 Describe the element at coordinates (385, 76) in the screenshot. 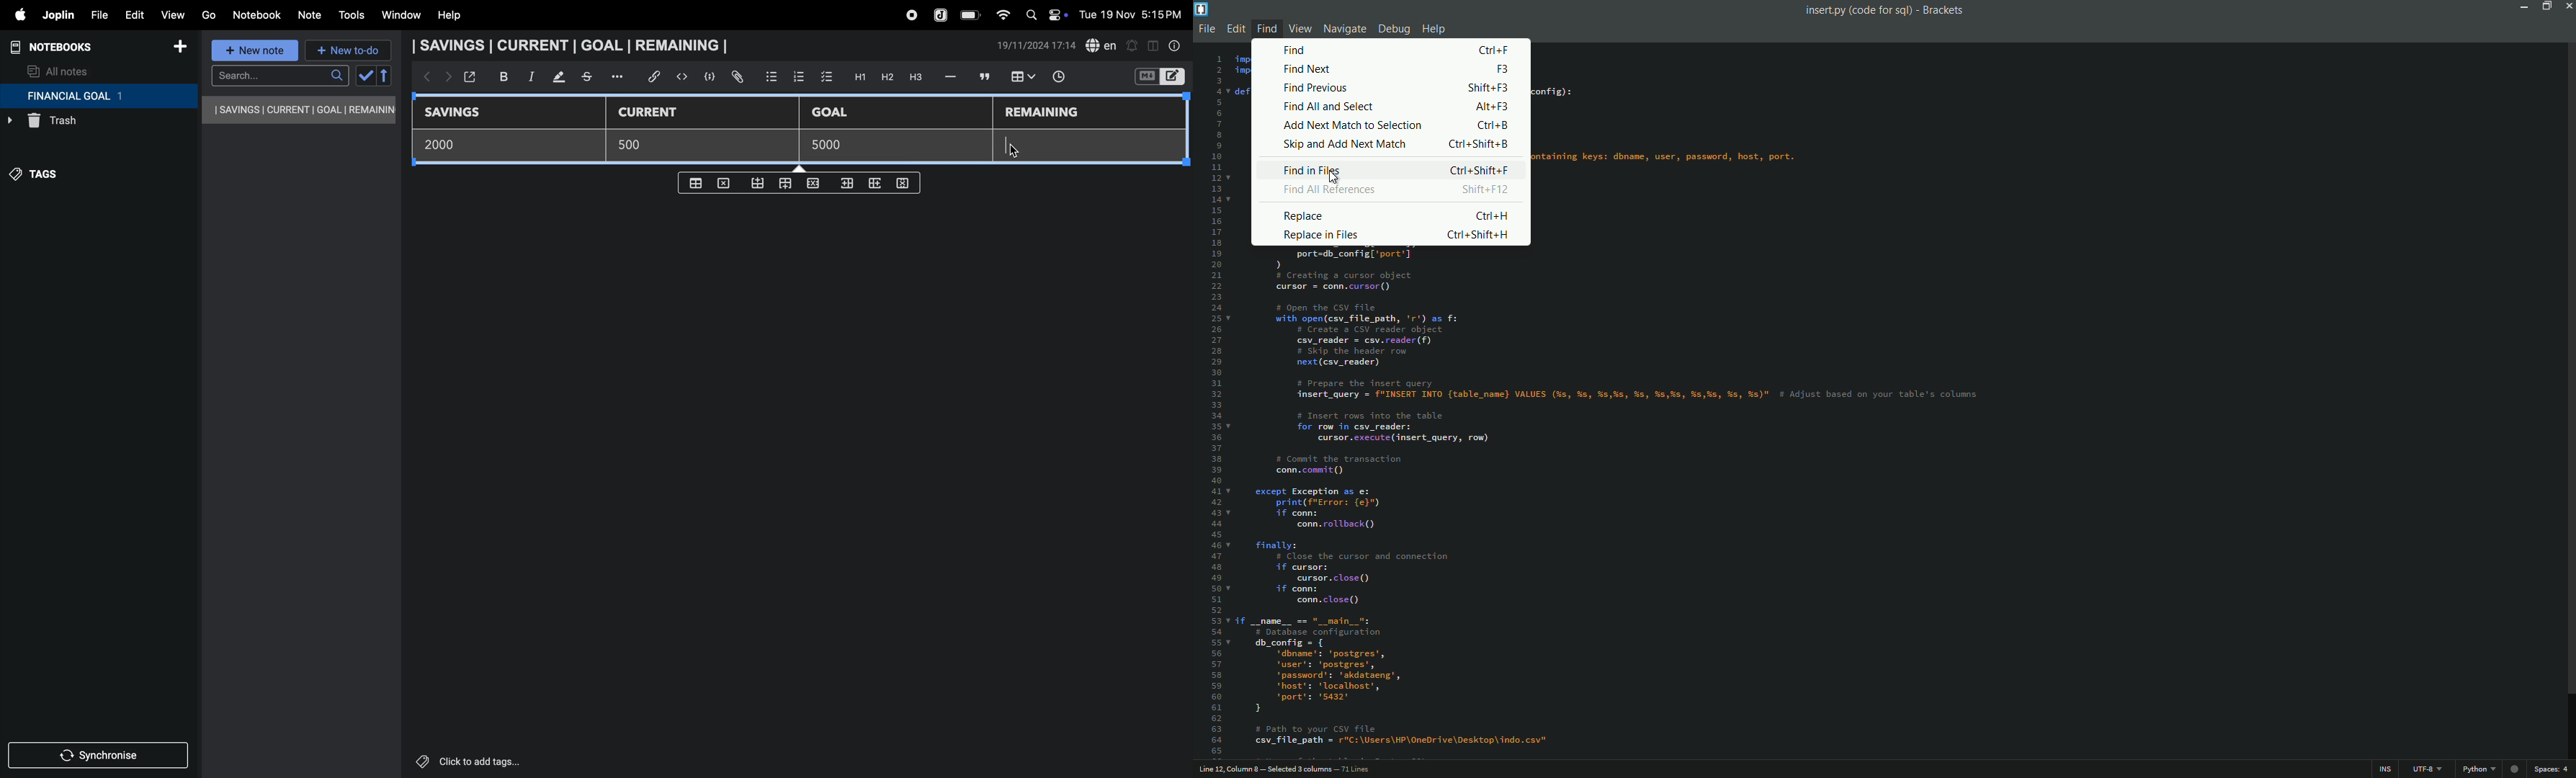

I see `reverse sort order` at that location.